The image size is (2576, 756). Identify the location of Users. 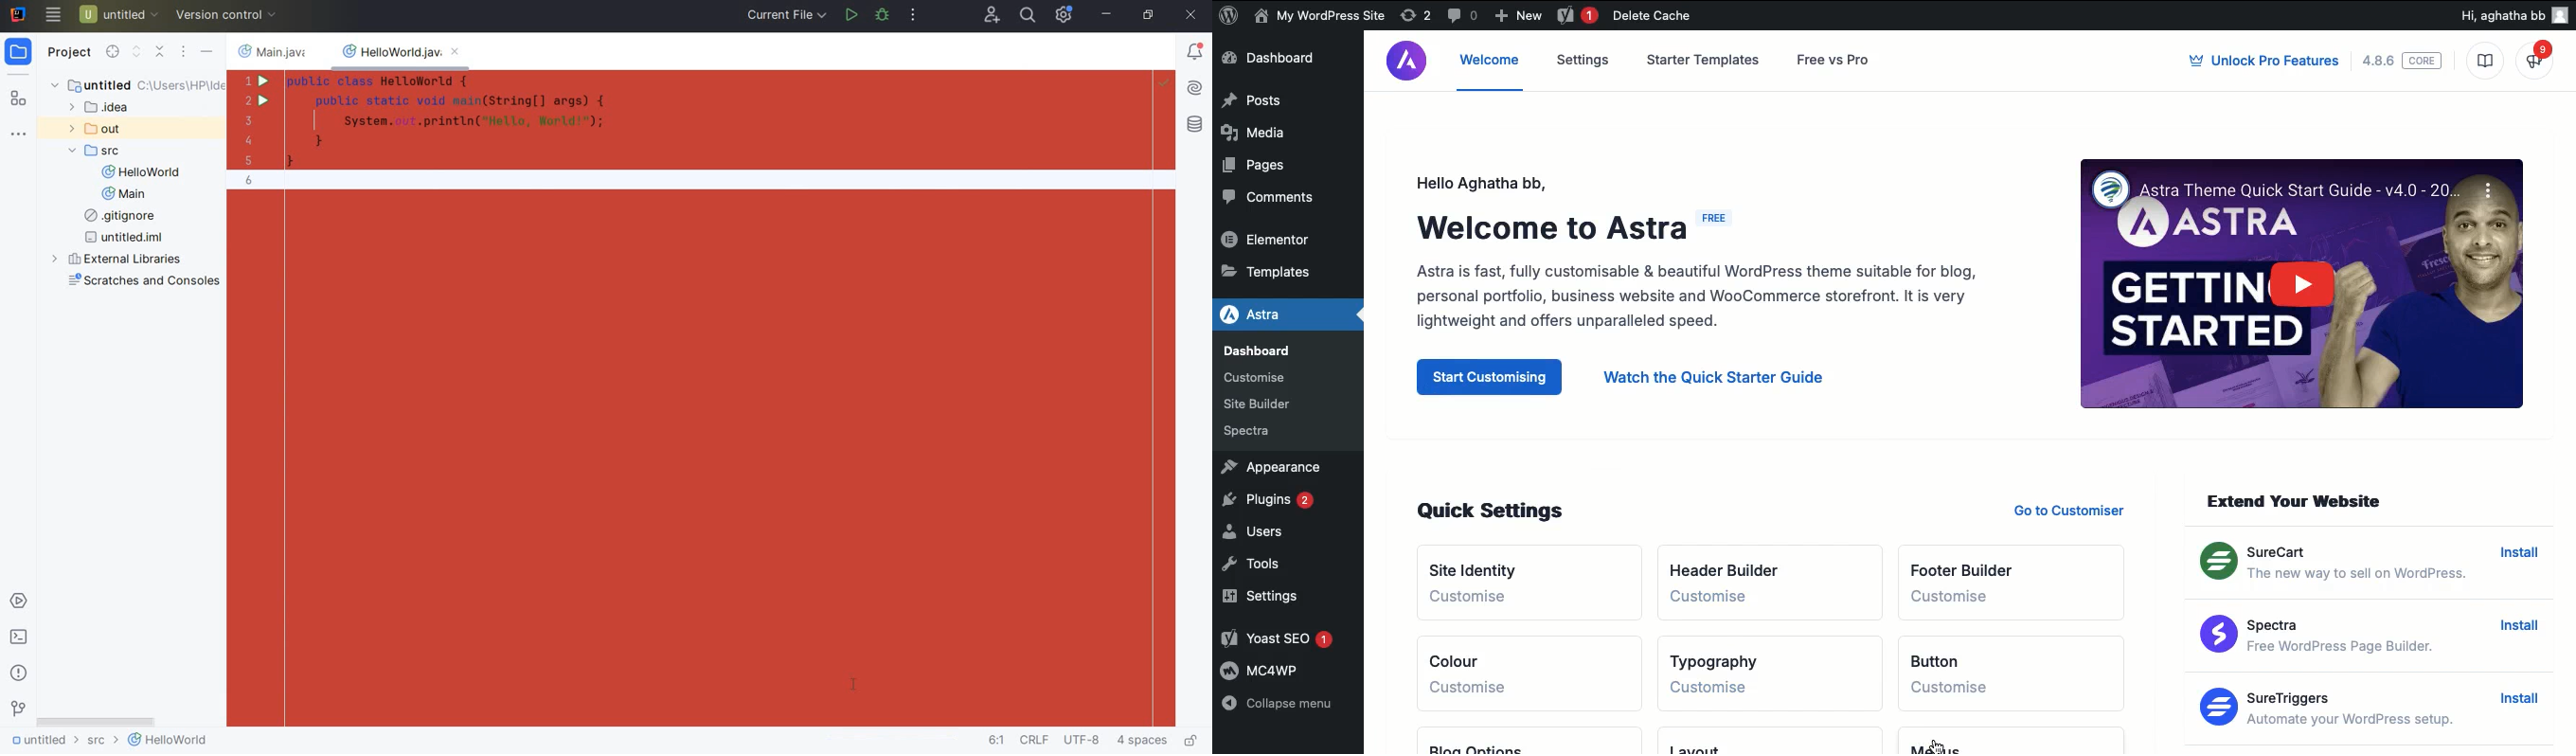
(1260, 534).